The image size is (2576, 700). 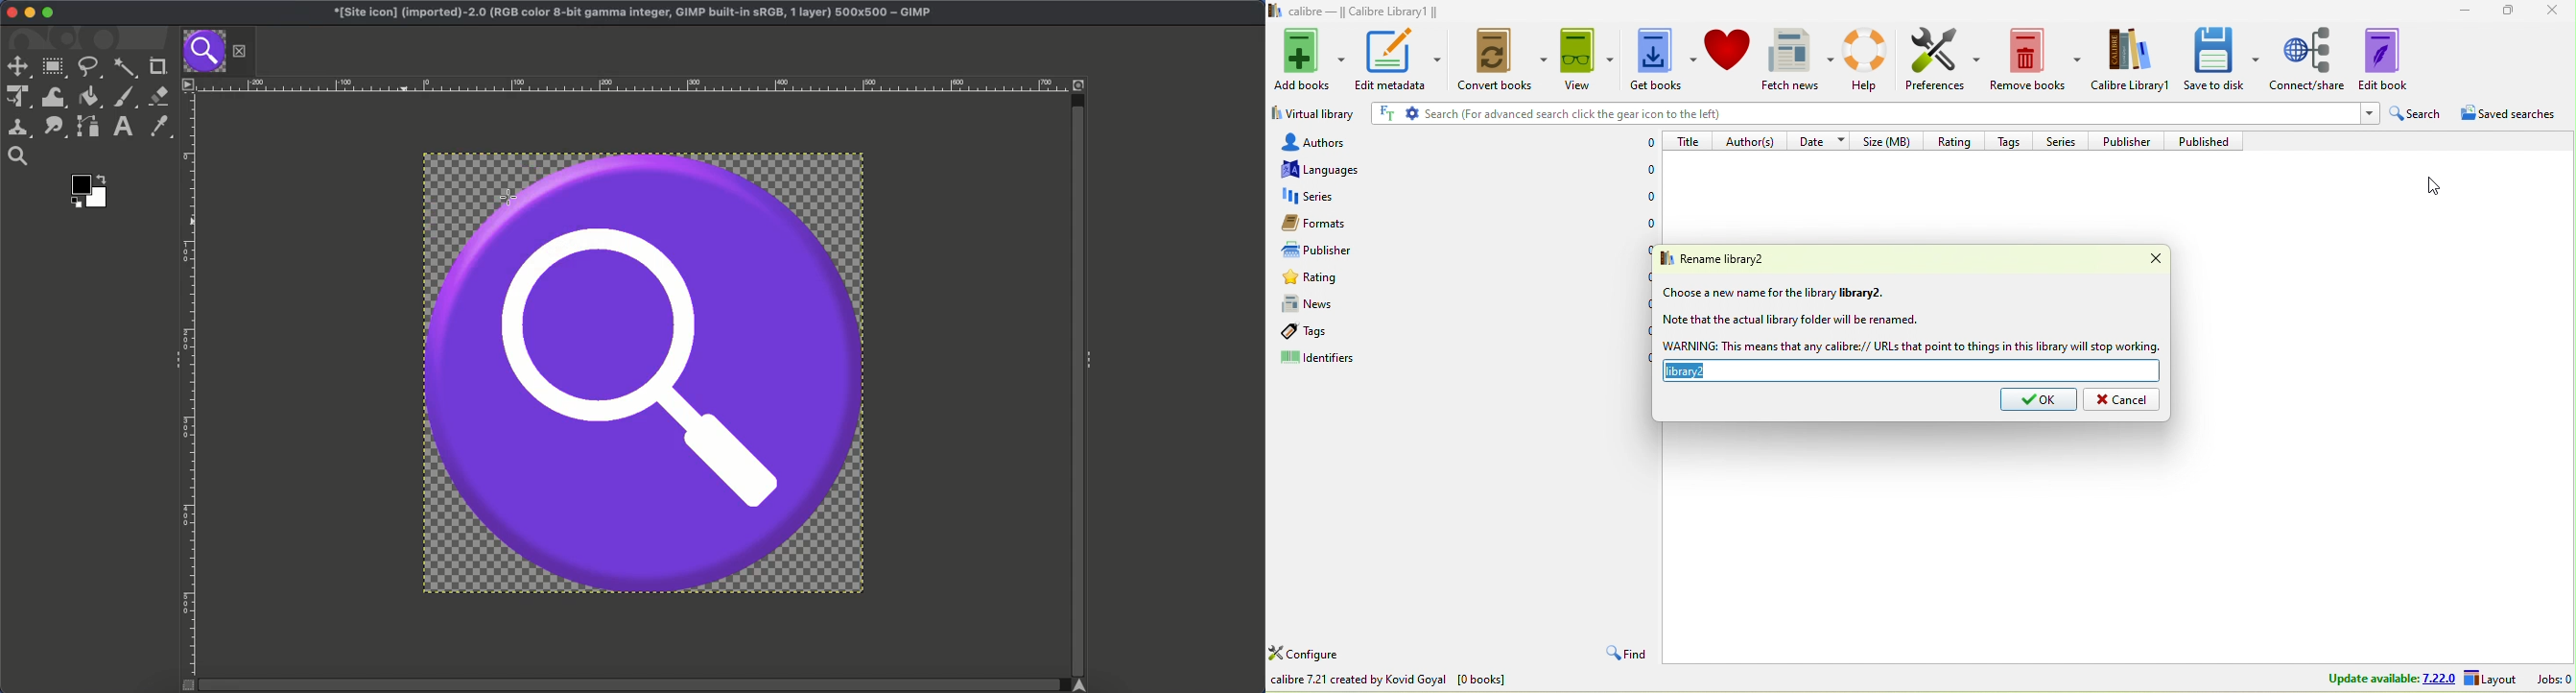 I want to click on 0, so click(x=1641, y=358).